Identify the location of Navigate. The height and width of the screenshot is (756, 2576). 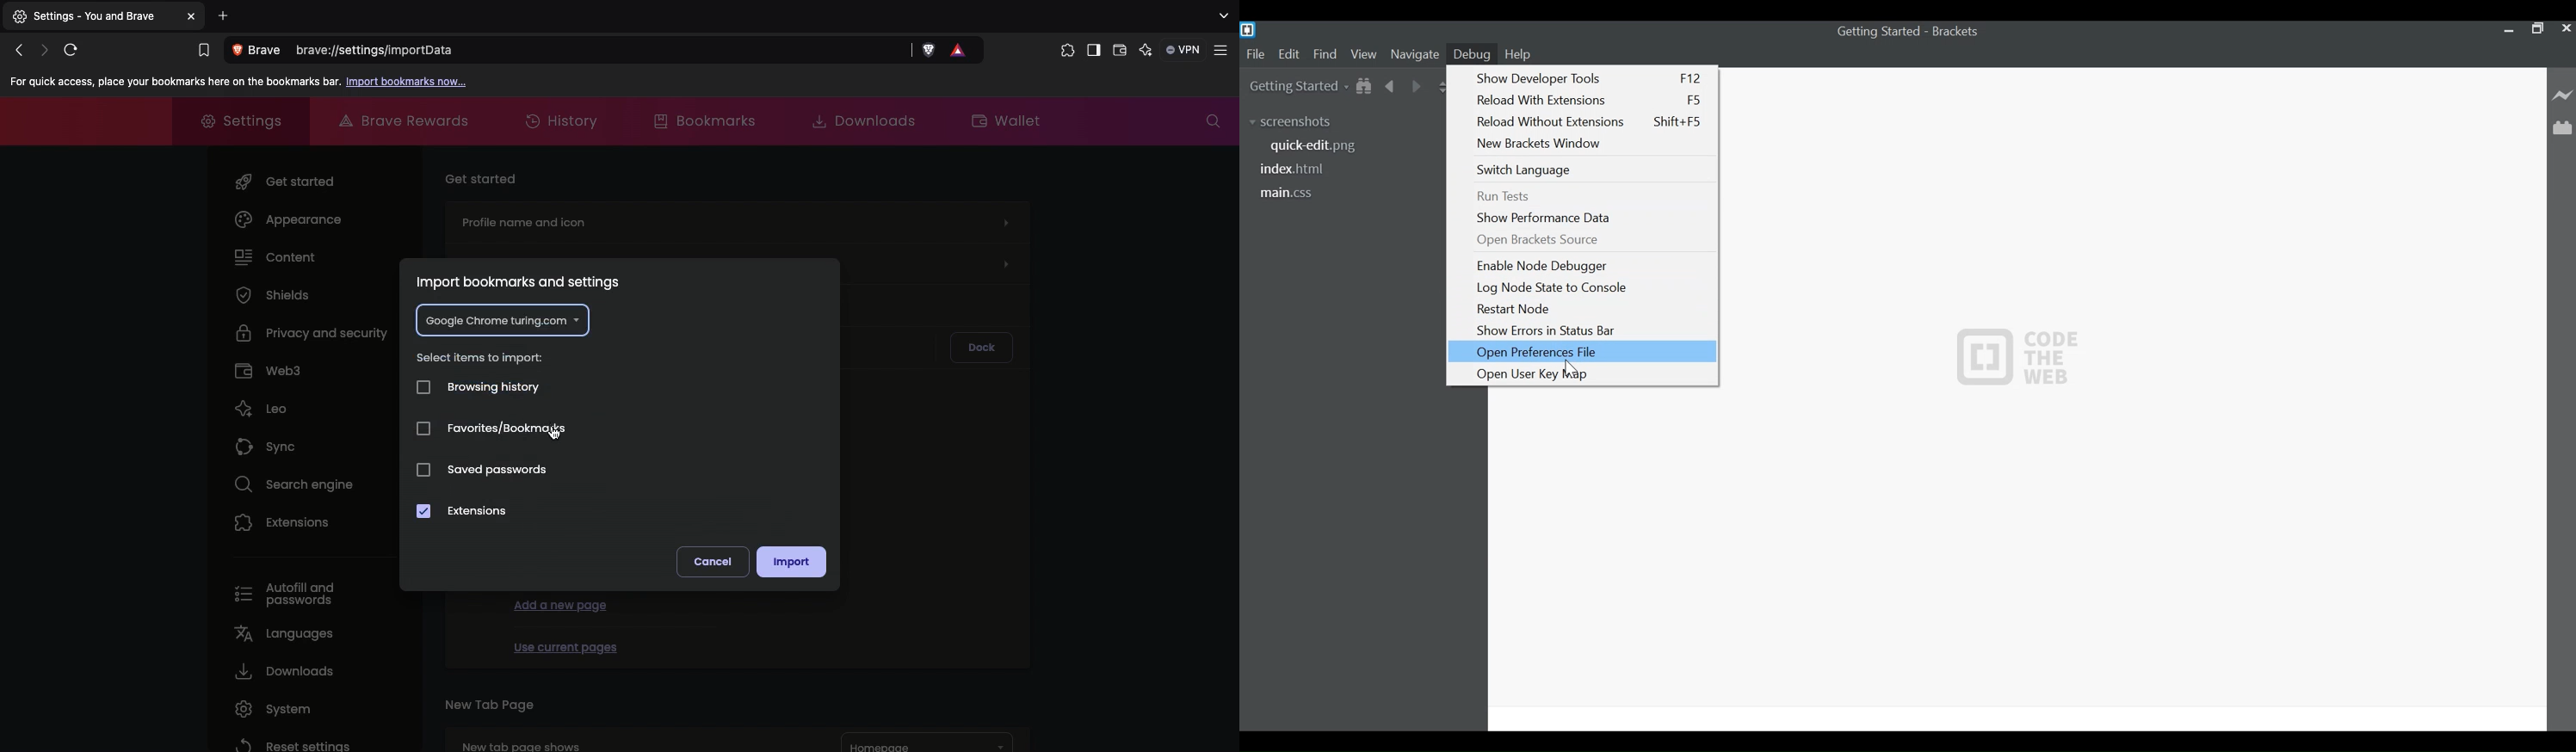
(1416, 53).